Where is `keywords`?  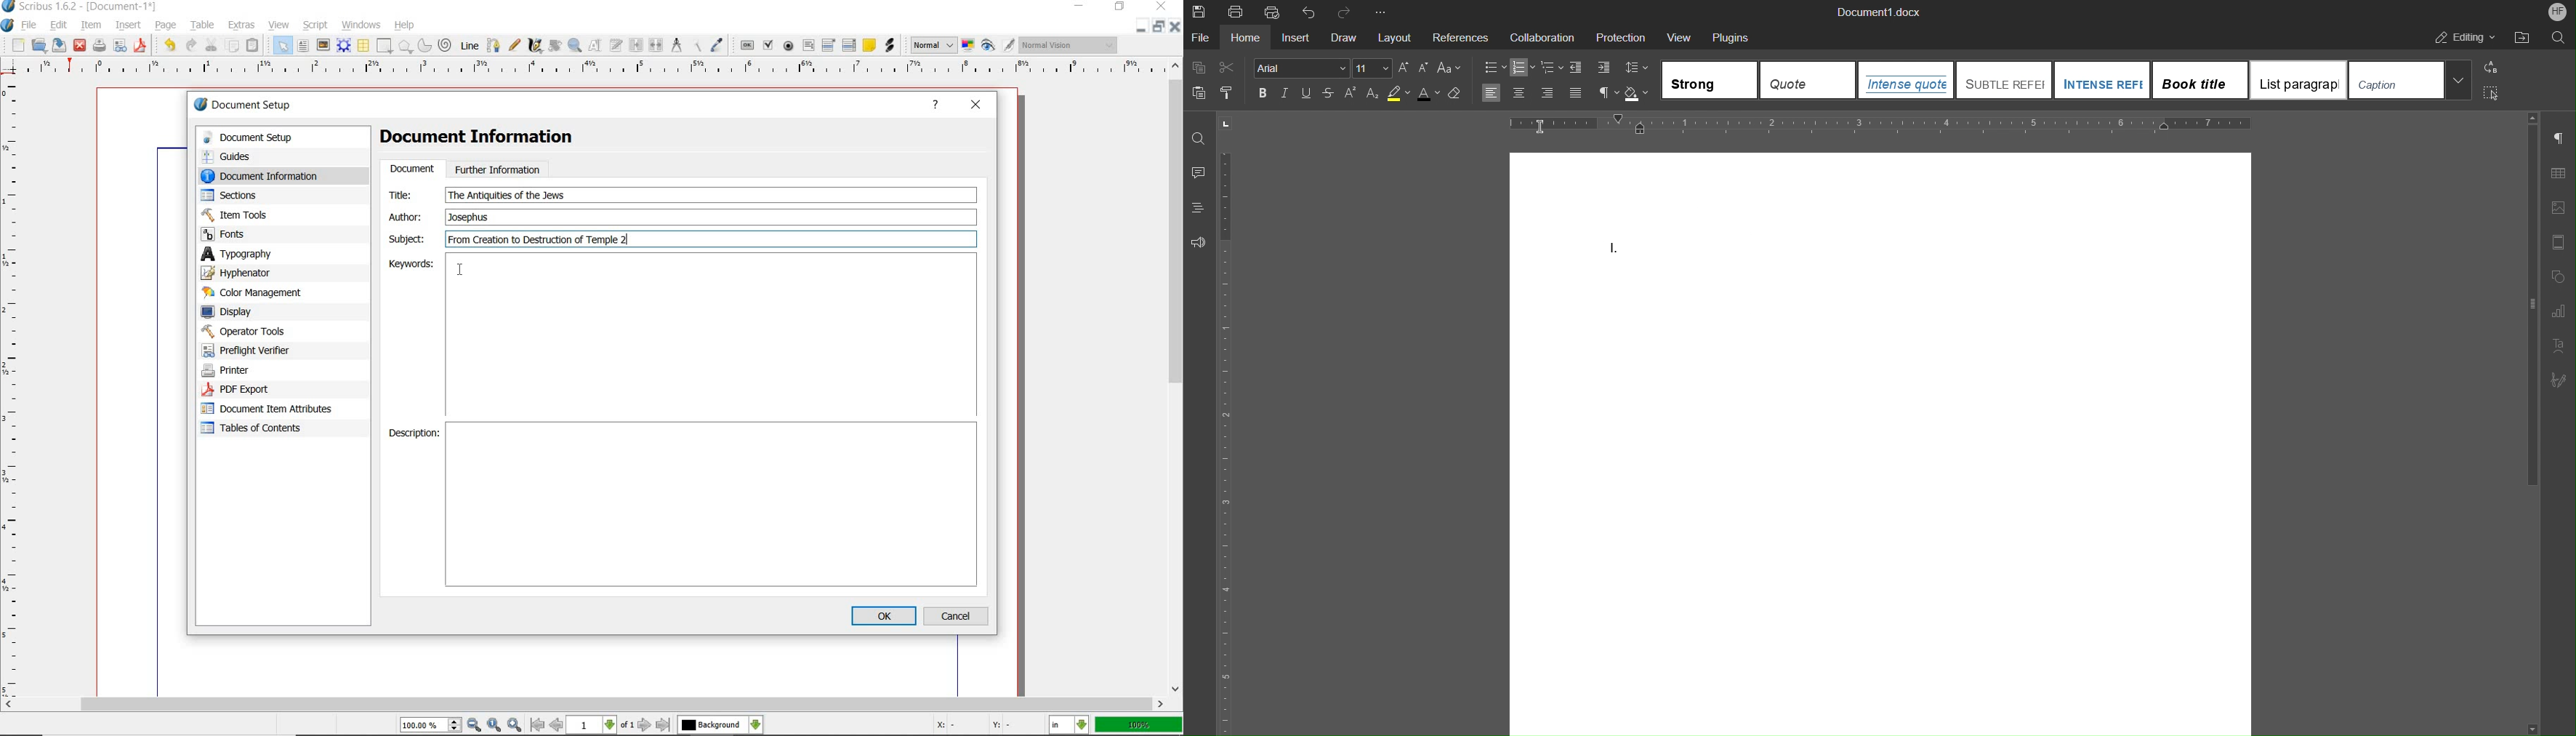
keywords is located at coordinates (400, 264).